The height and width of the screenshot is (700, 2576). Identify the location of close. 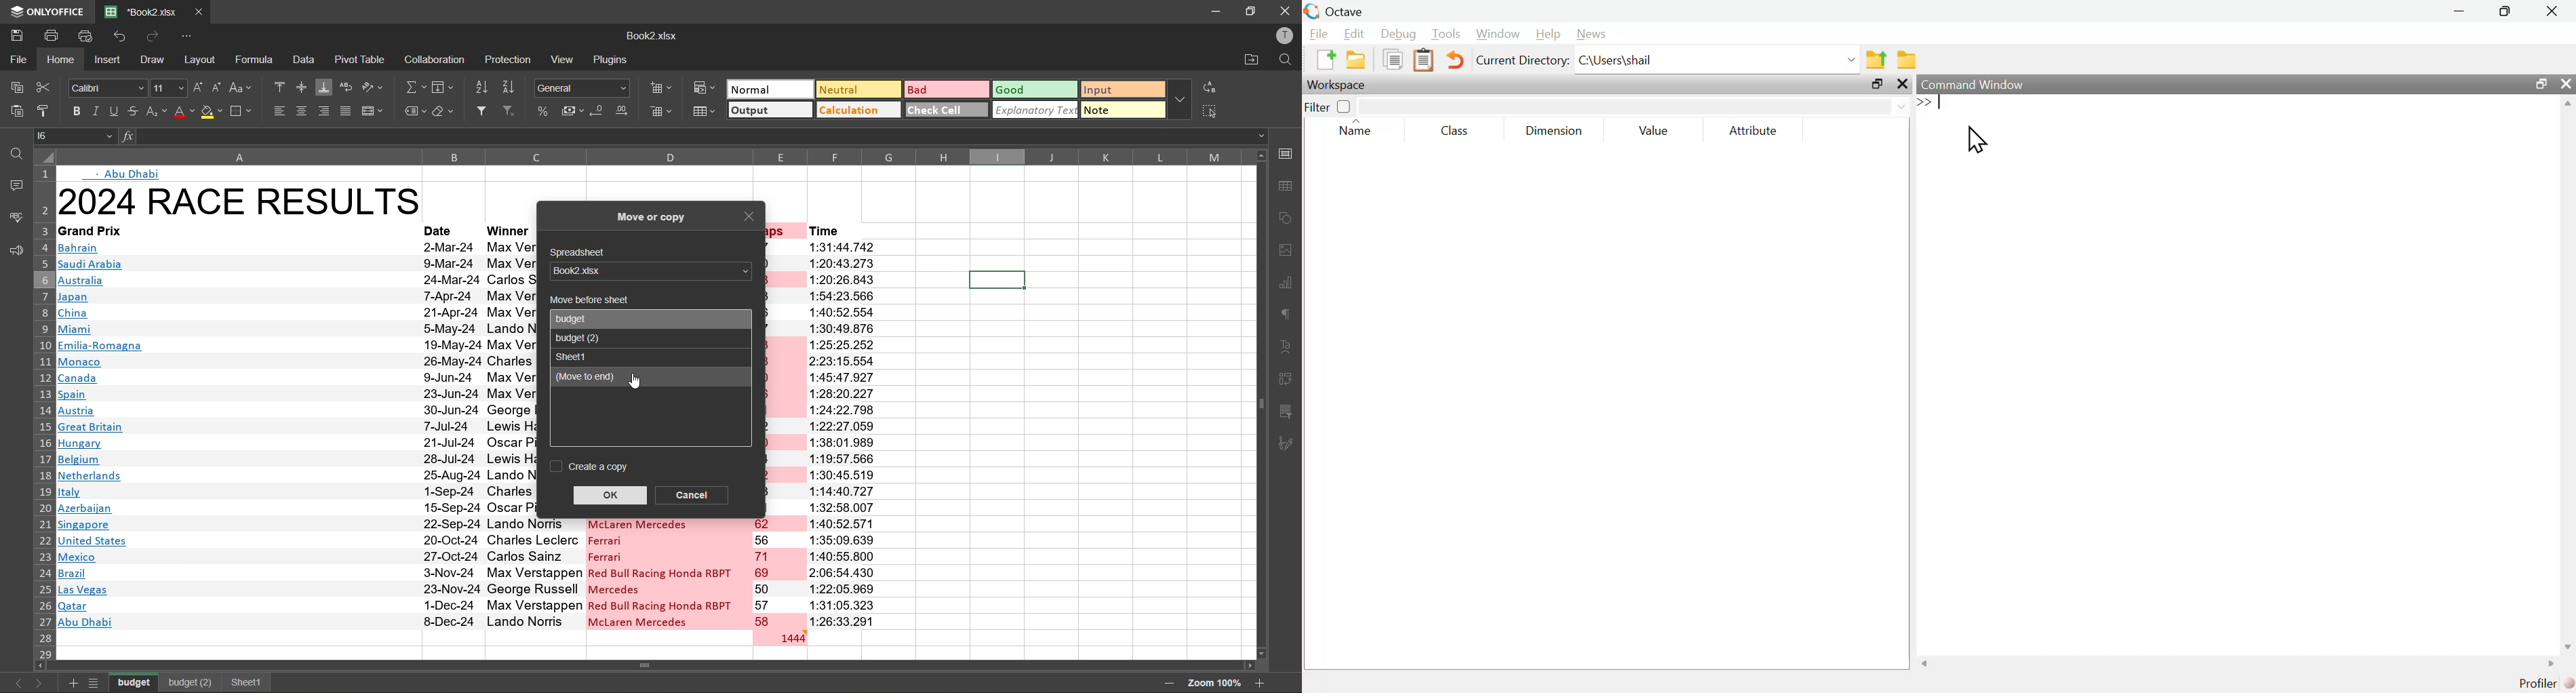
(1286, 12).